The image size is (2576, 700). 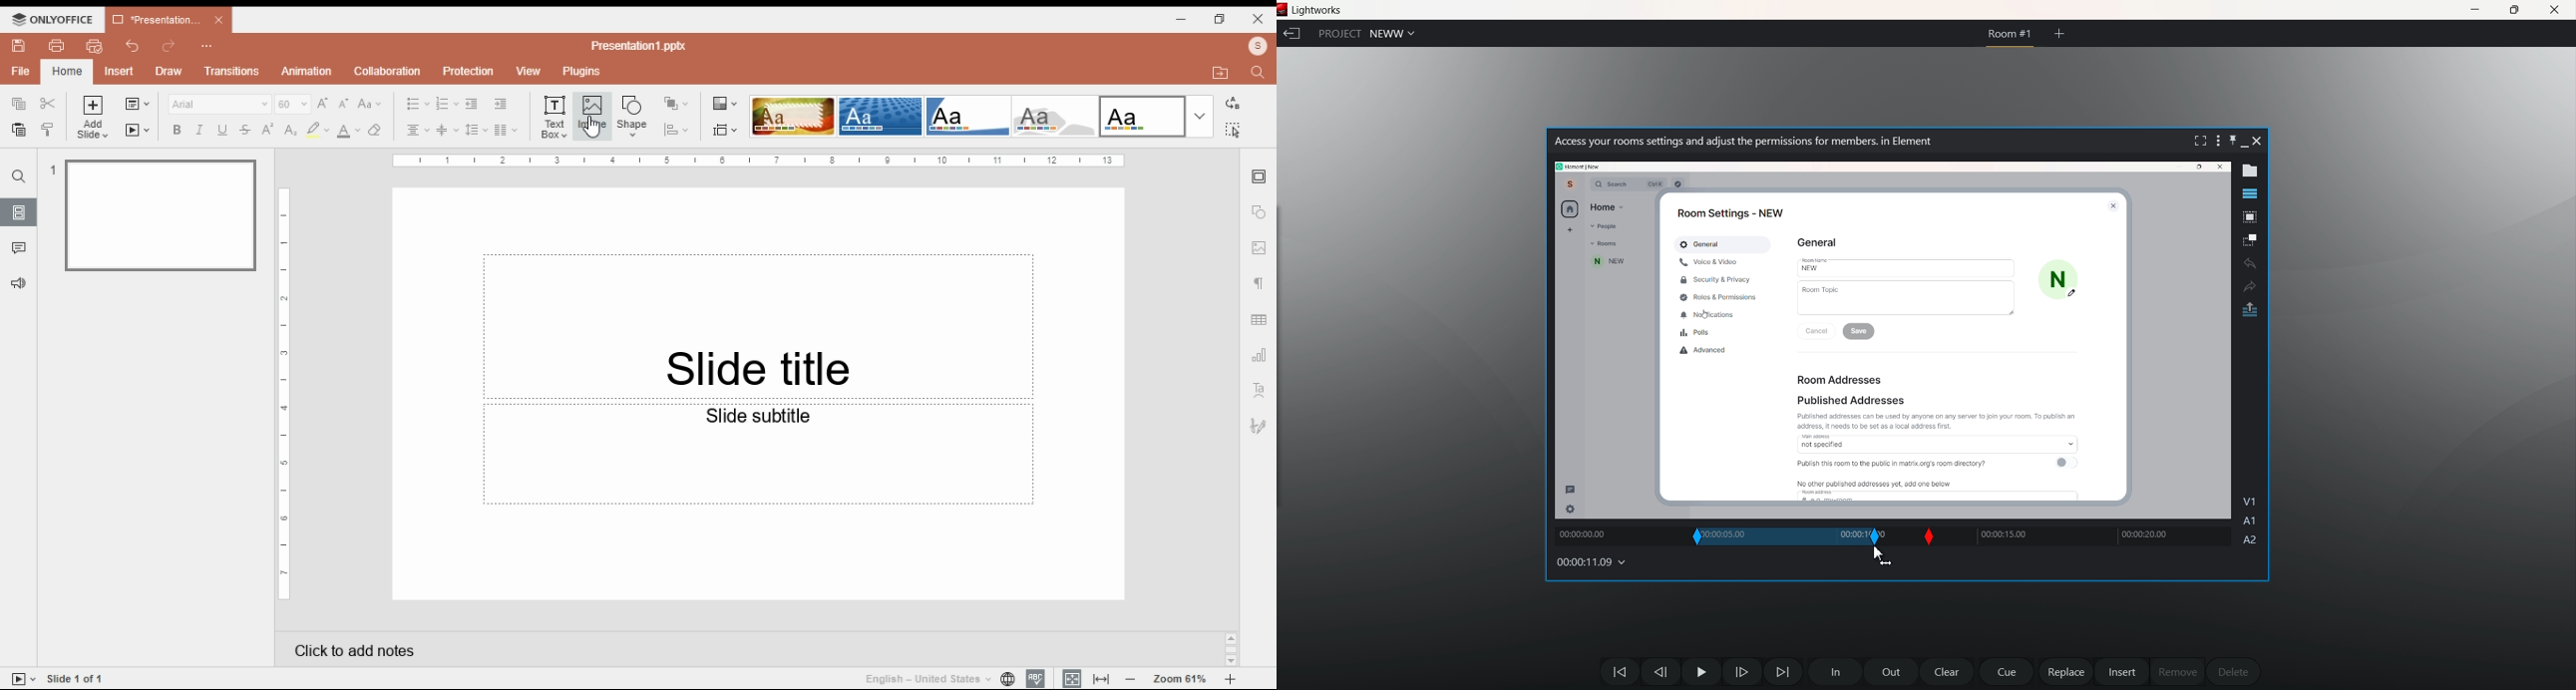 I want to click on slide settings, so click(x=1261, y=176).